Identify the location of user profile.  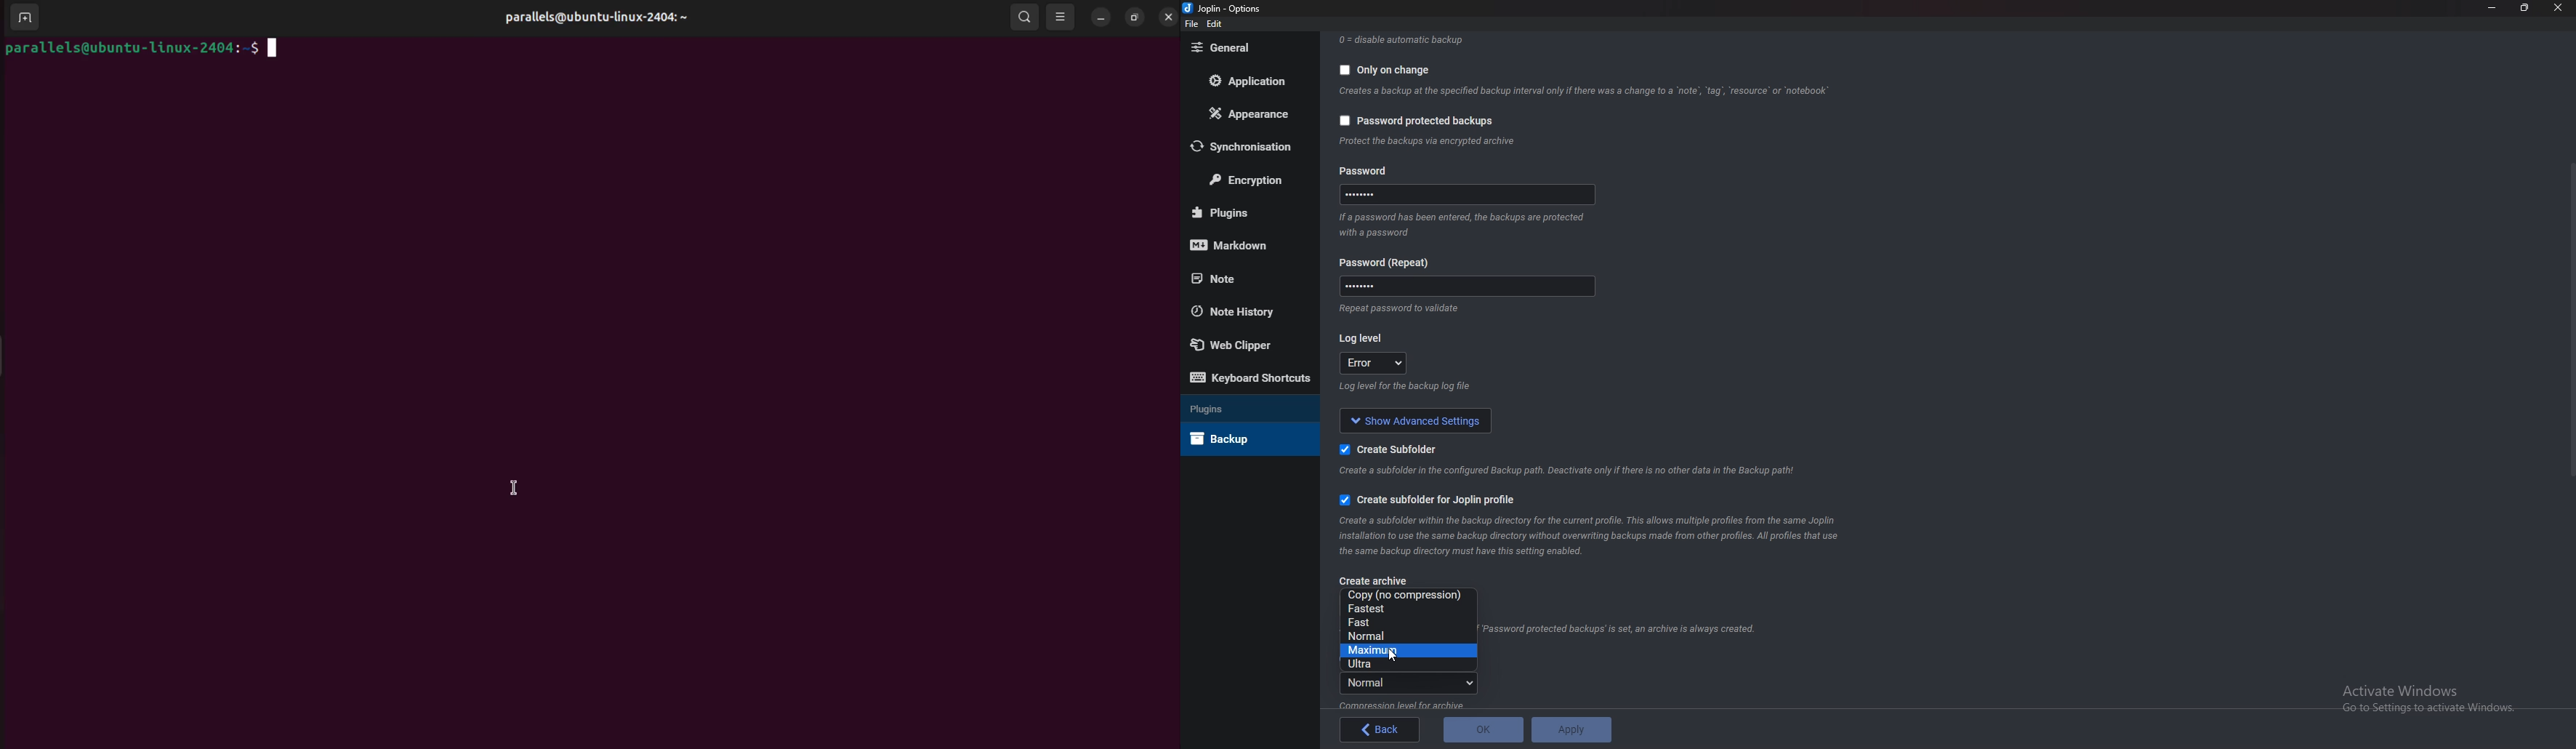
(596, 18).